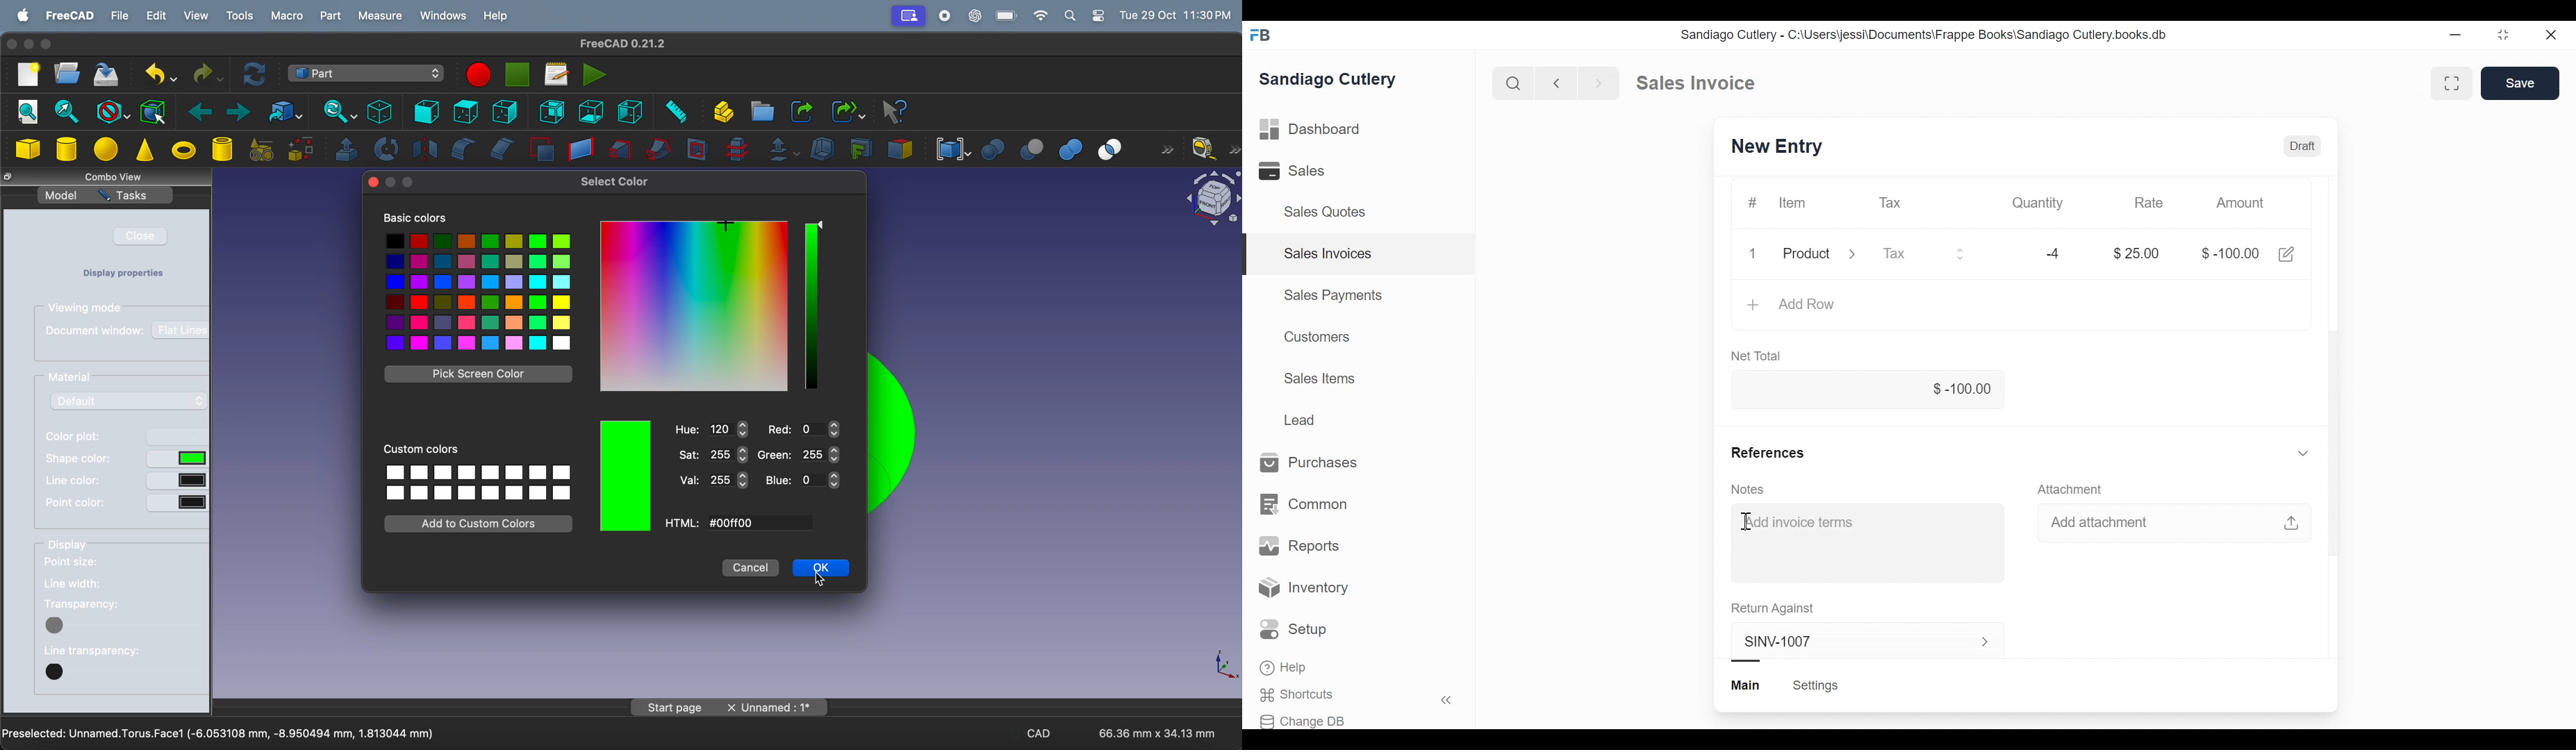  What do you see at coordinates (2452, 83) in the screenshot?
I see `Toggle between form and full width` at bounding box center [2452, 83].